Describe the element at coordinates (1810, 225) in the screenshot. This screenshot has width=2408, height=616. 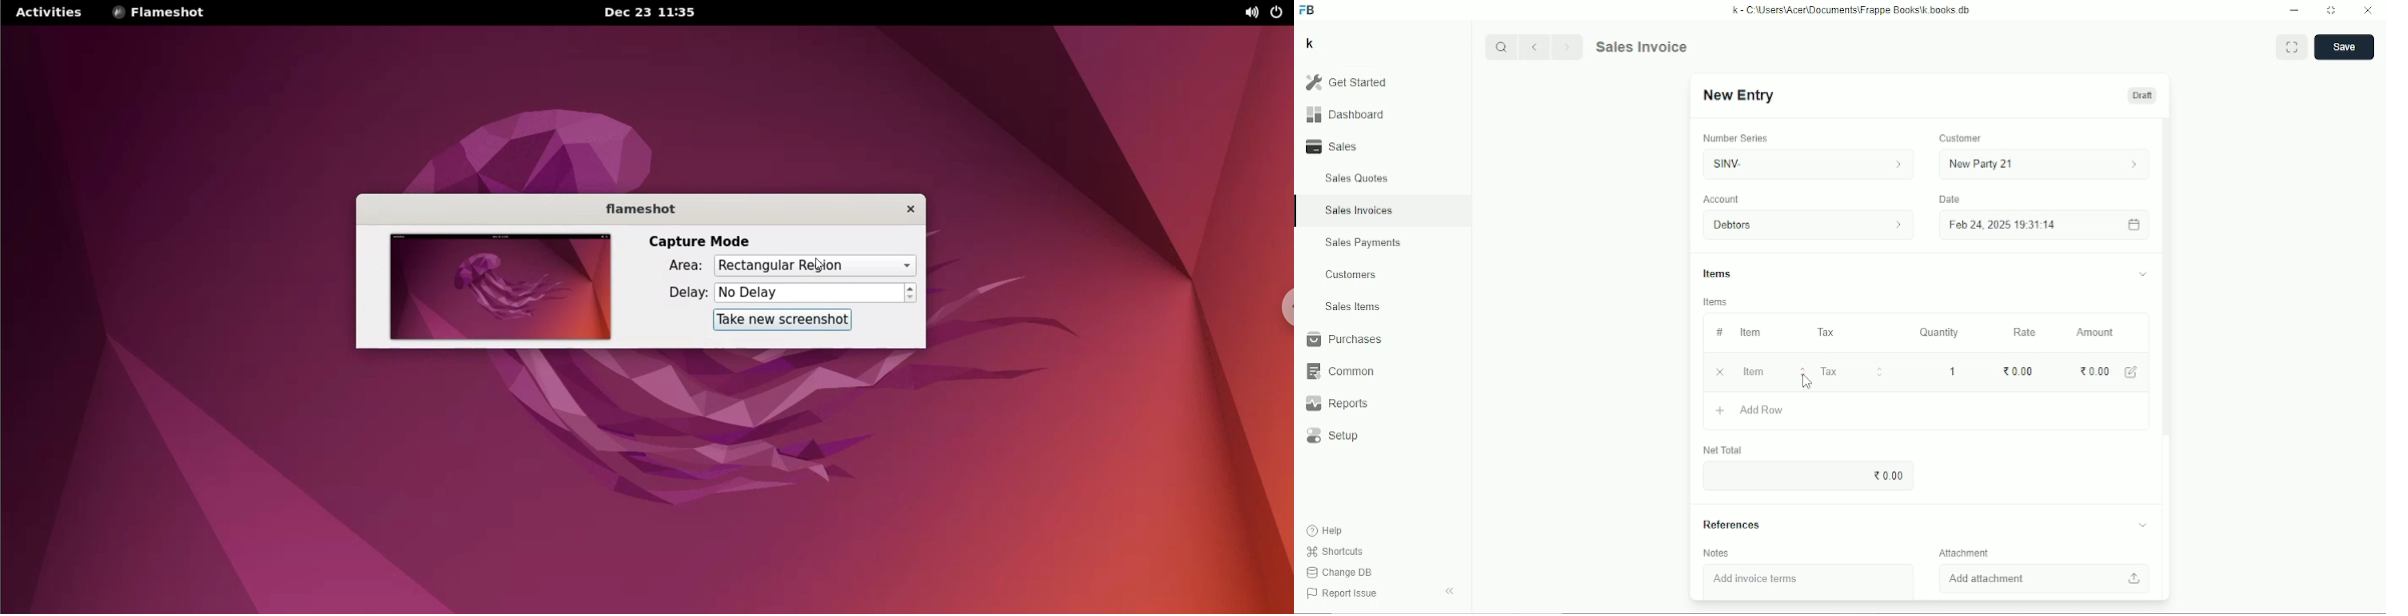
I see `Debtors` at that location.